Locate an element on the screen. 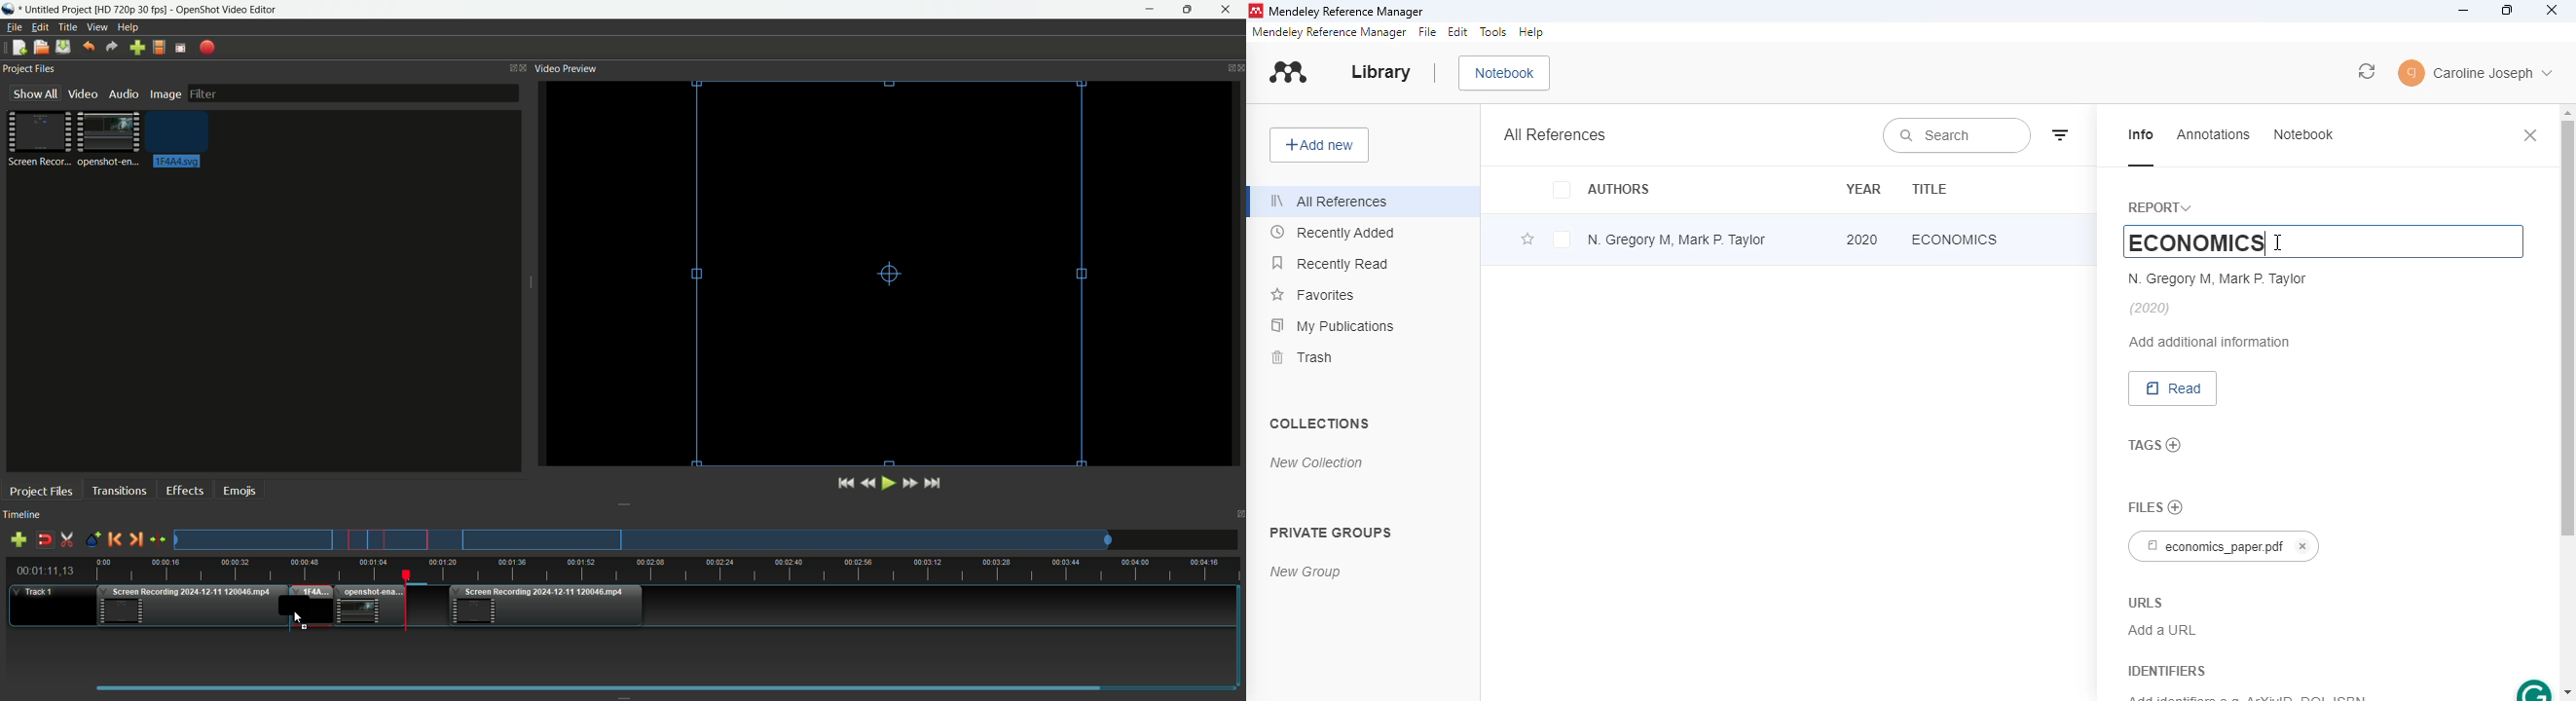 The width and height of the screenshot is (2576, 728). close is located at coordinates (2552, 10).